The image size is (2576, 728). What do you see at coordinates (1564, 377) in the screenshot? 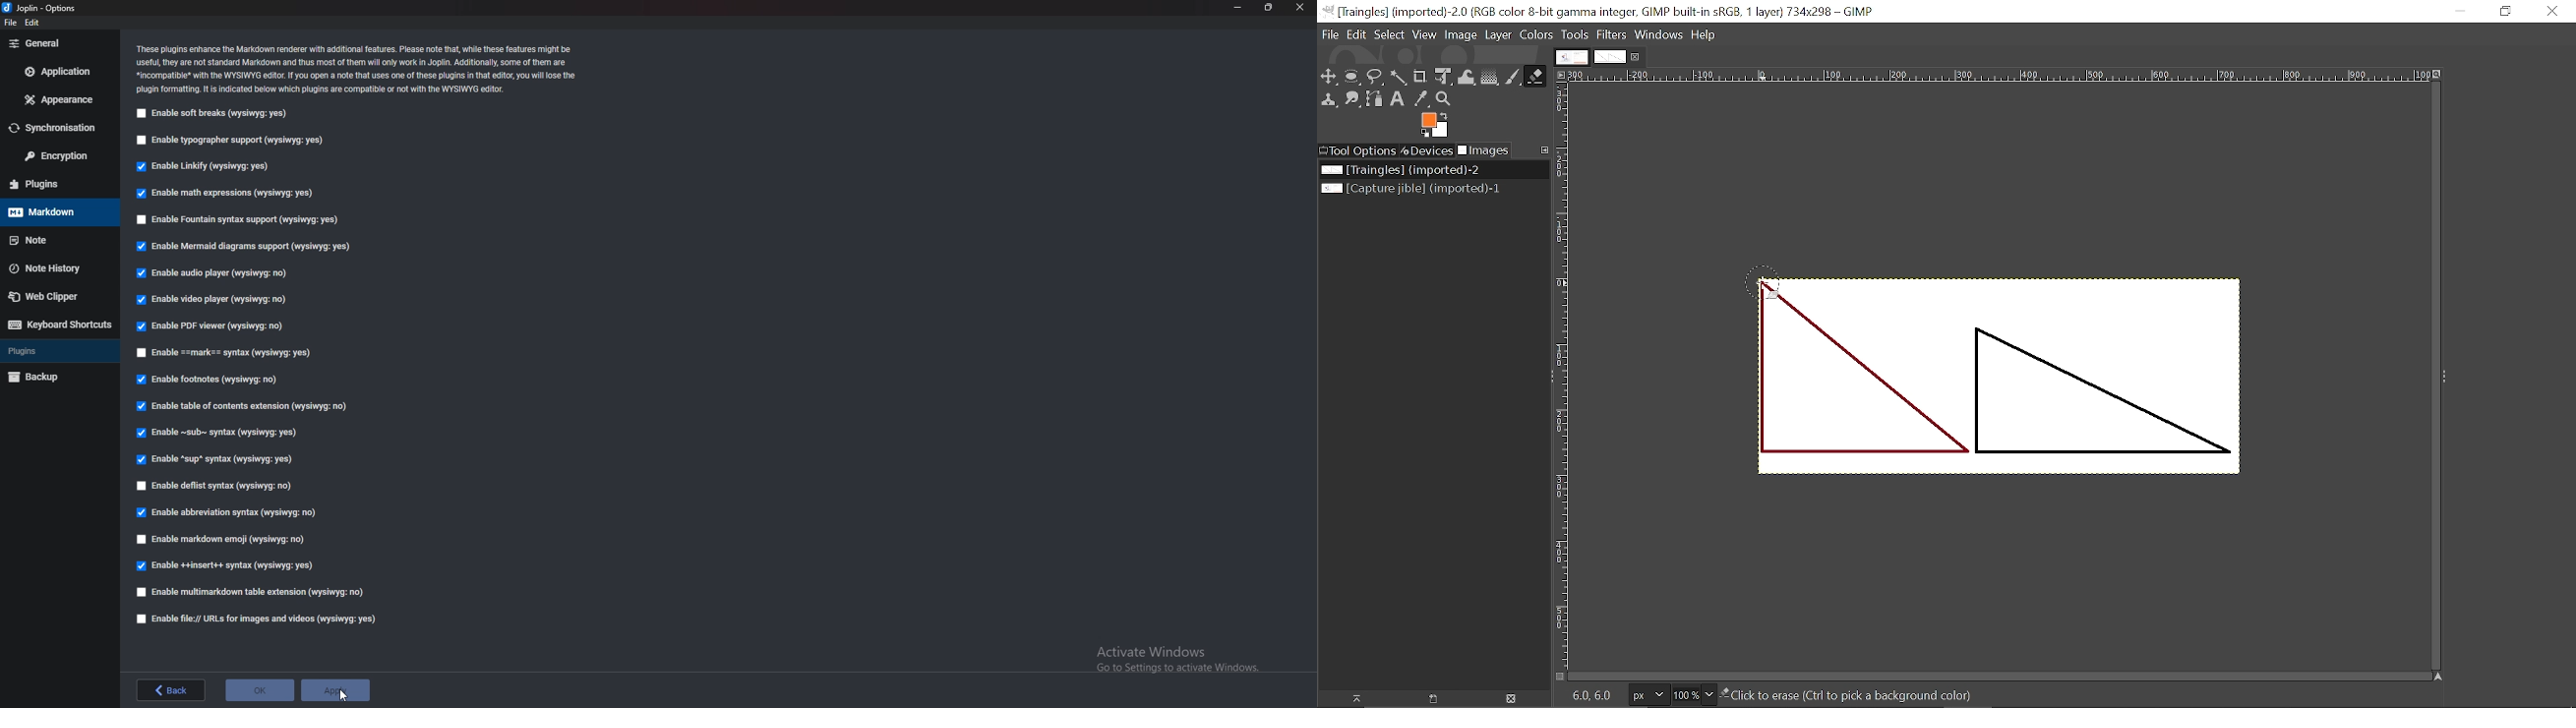
I see `Vertical label` at bounding box center [1564, 377].